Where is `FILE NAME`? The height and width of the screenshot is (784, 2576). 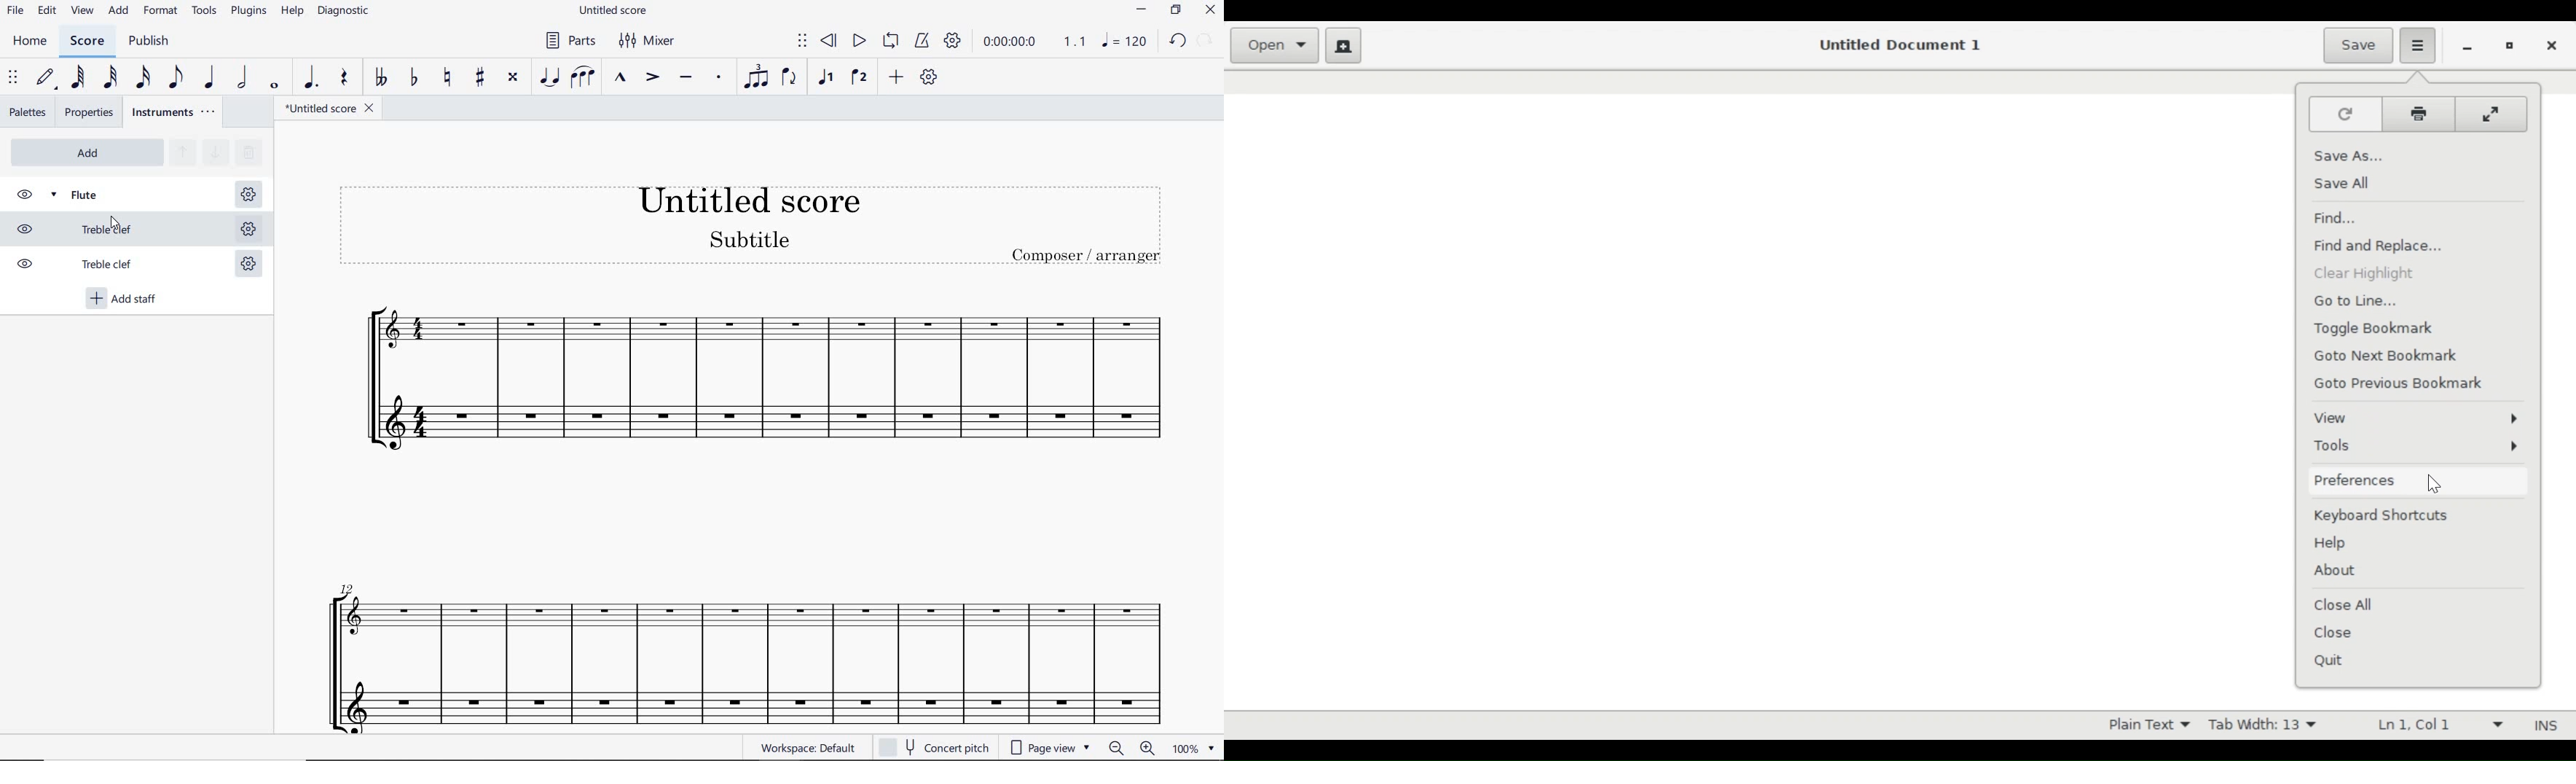 FILE NAME is located at coordinates (613, 9).